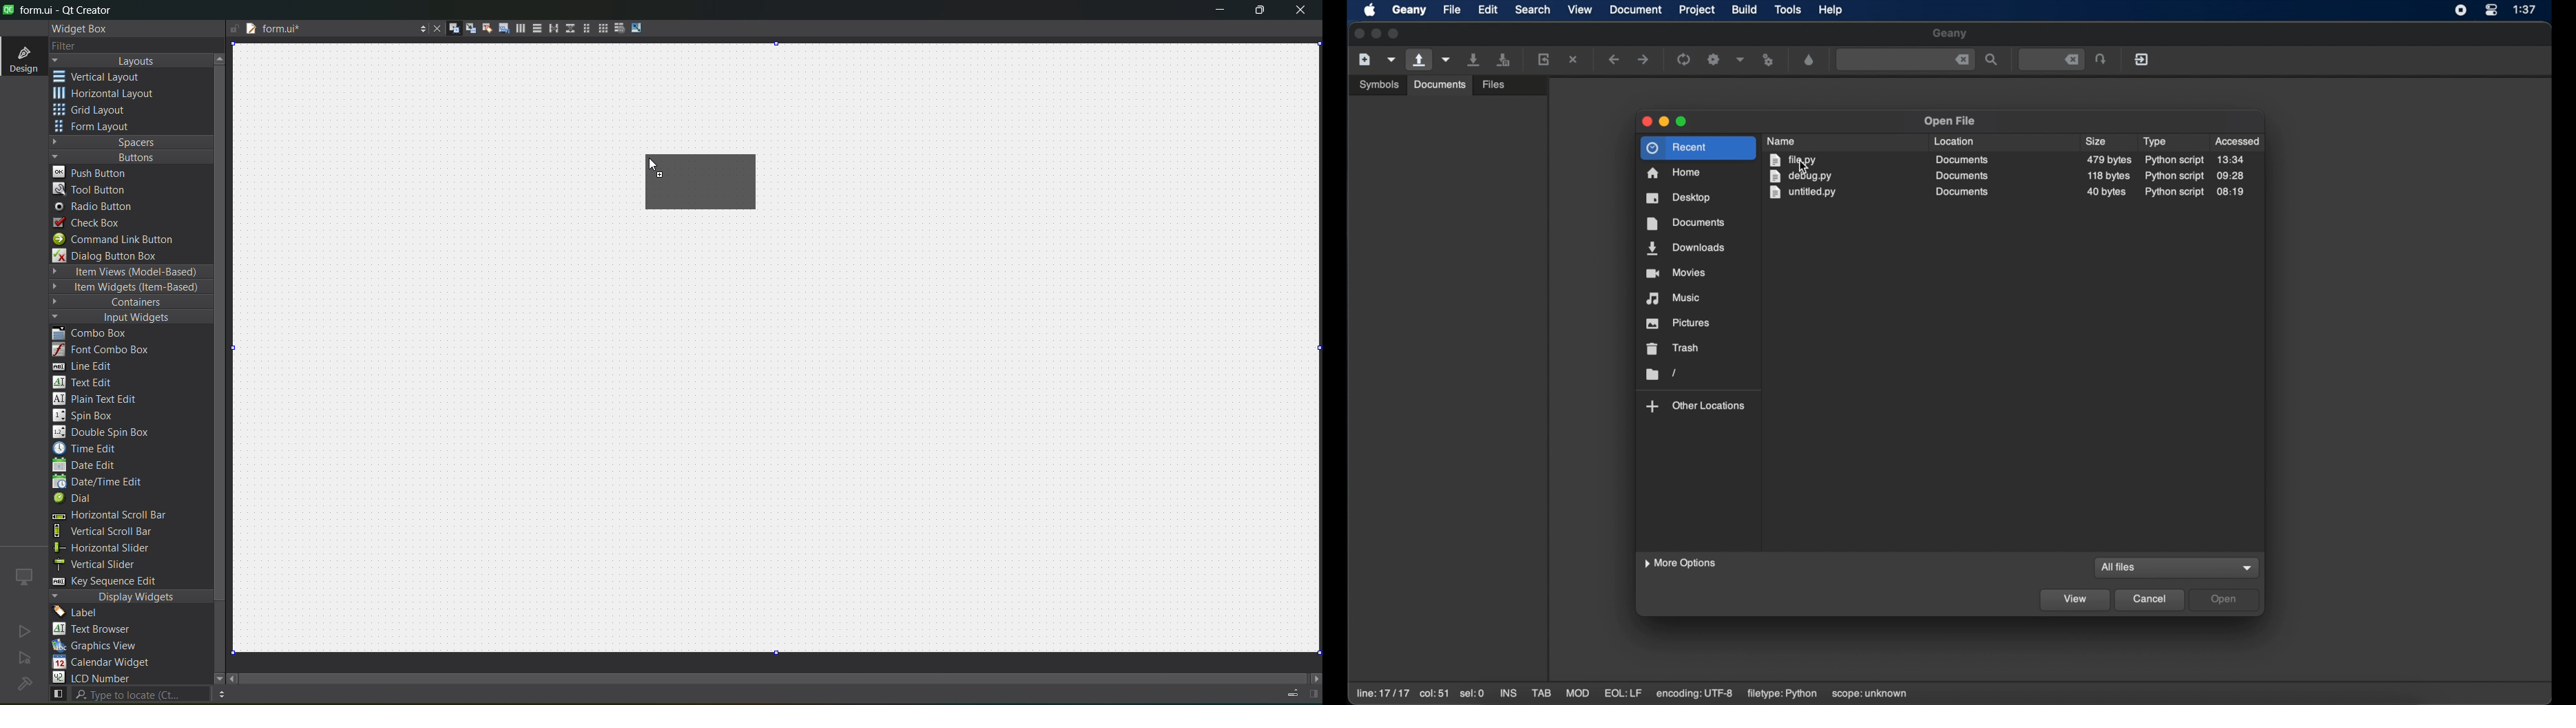  I want to click on close document, so click(434, 30).